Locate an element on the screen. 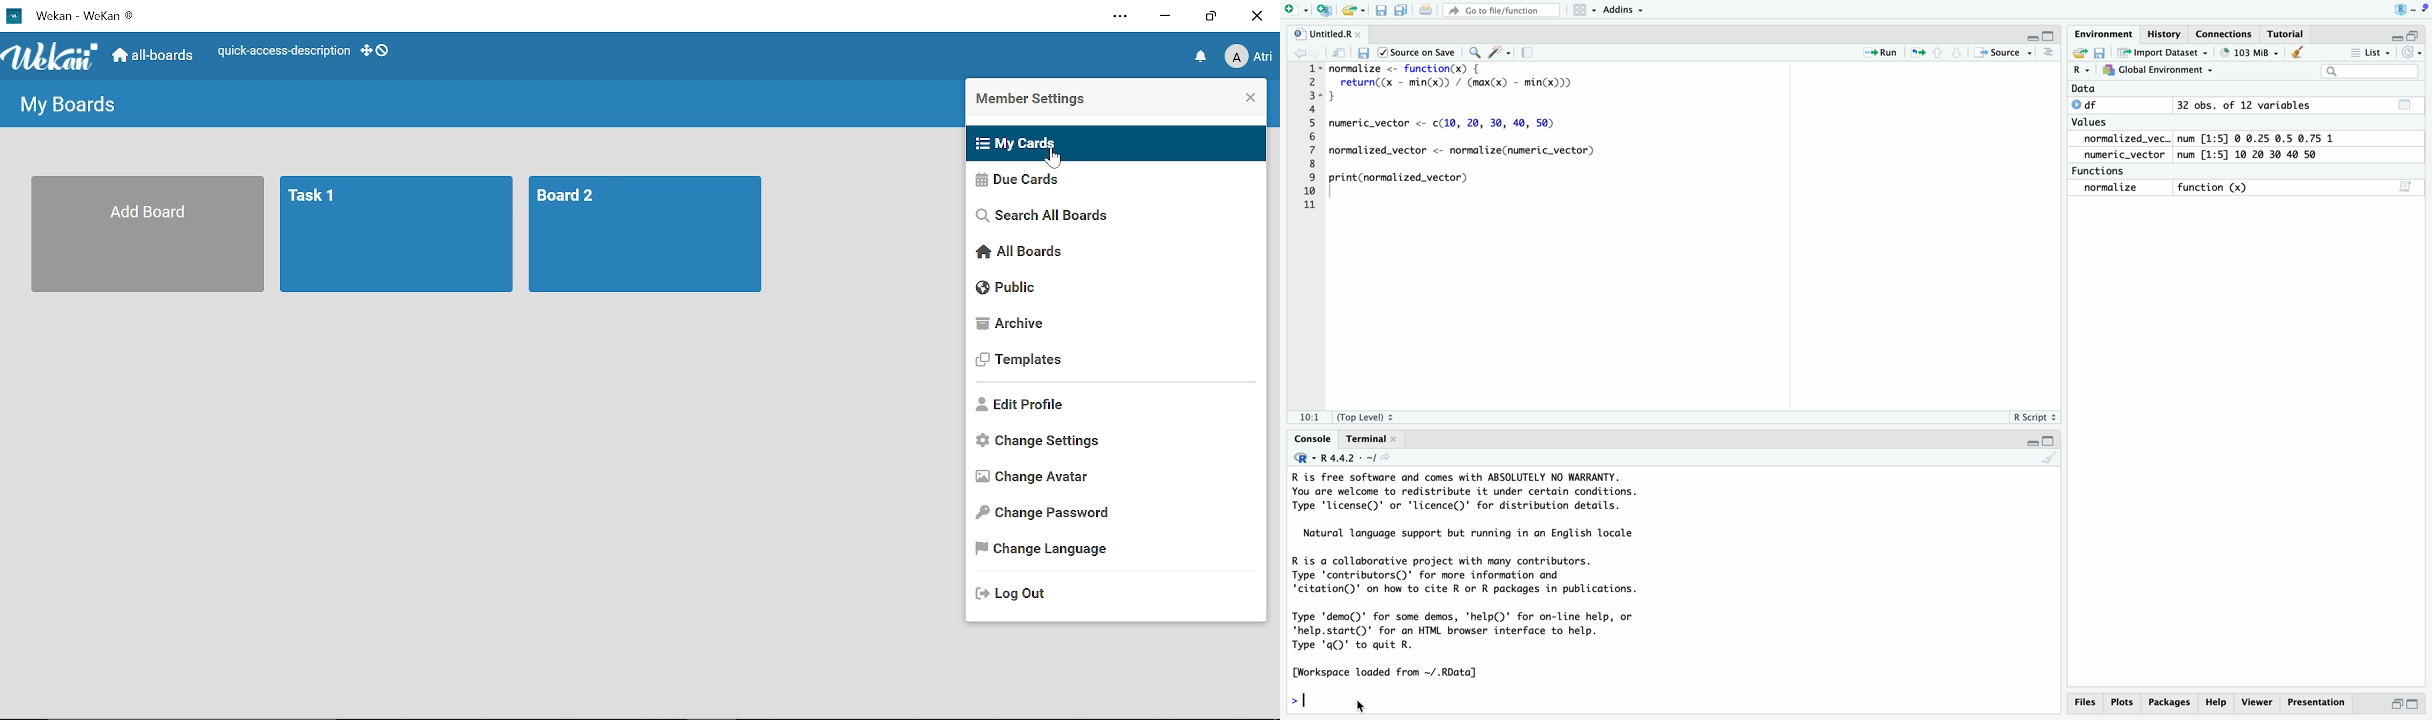  R script is located at coordinates (2032, 418).